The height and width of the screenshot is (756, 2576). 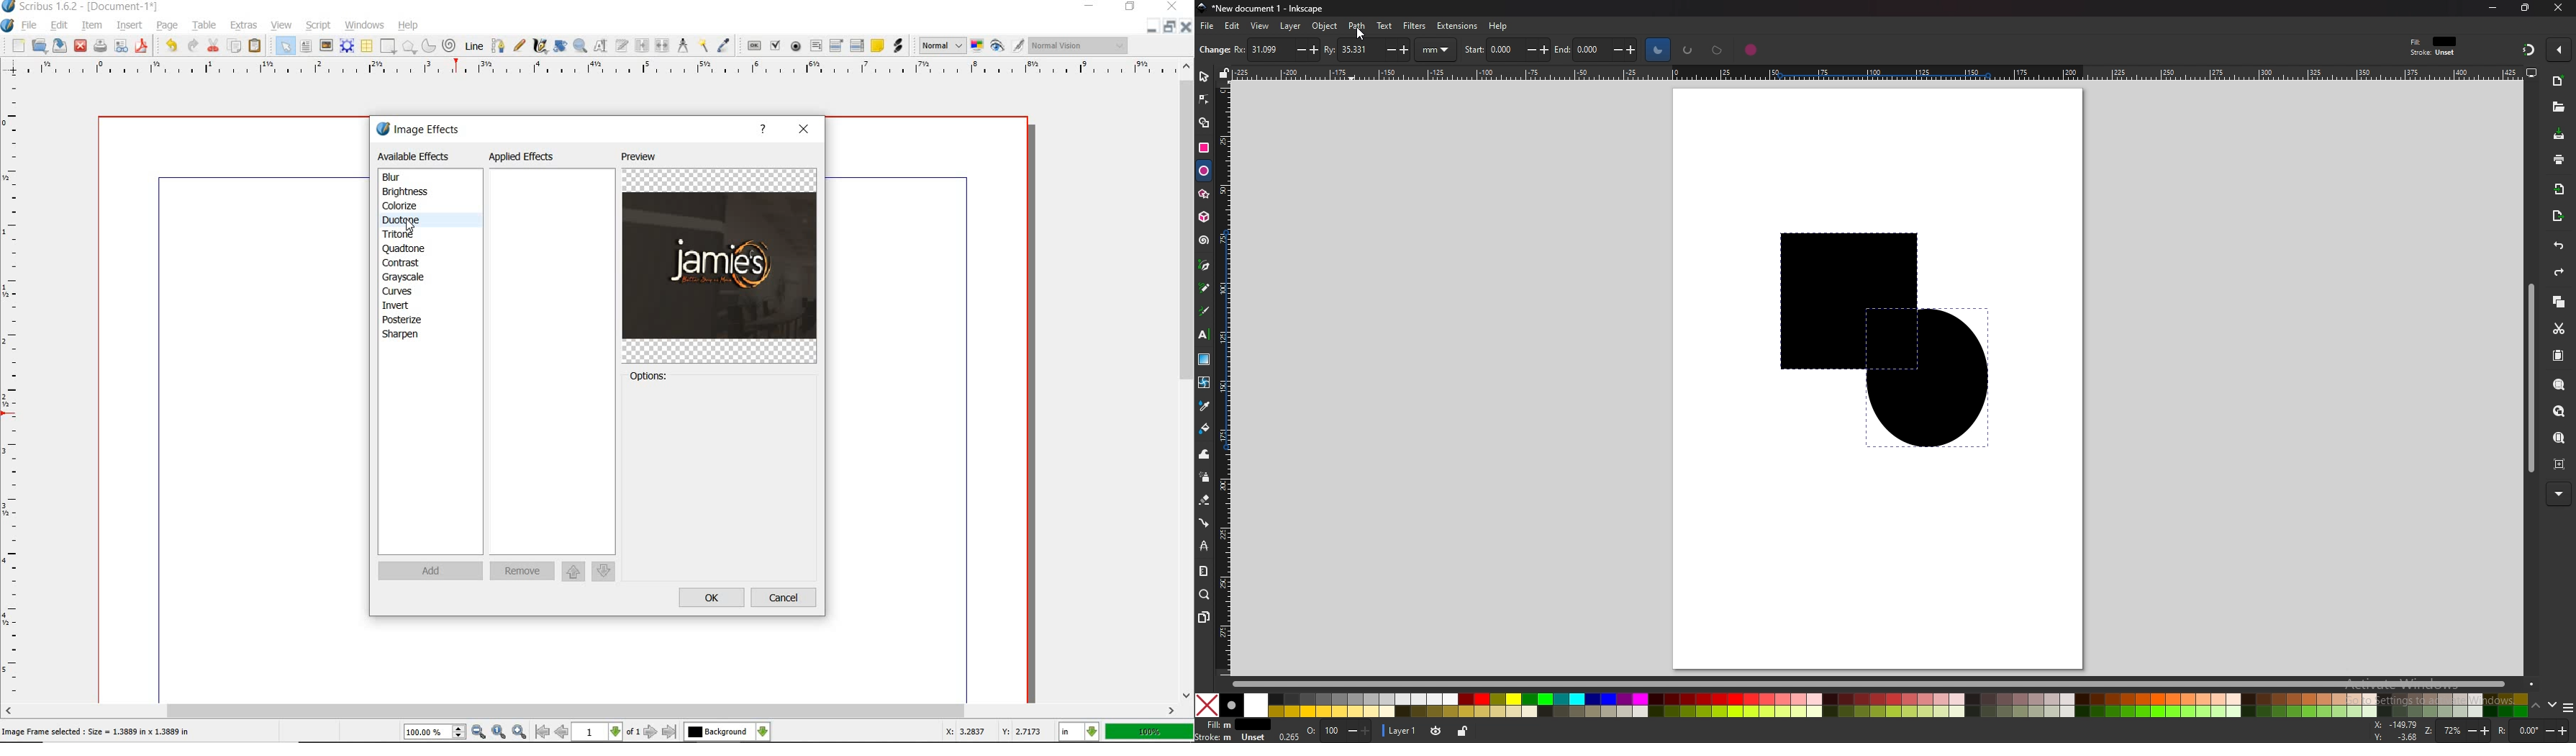 I want to click on select the current unit, so click(x=1080, y=733).